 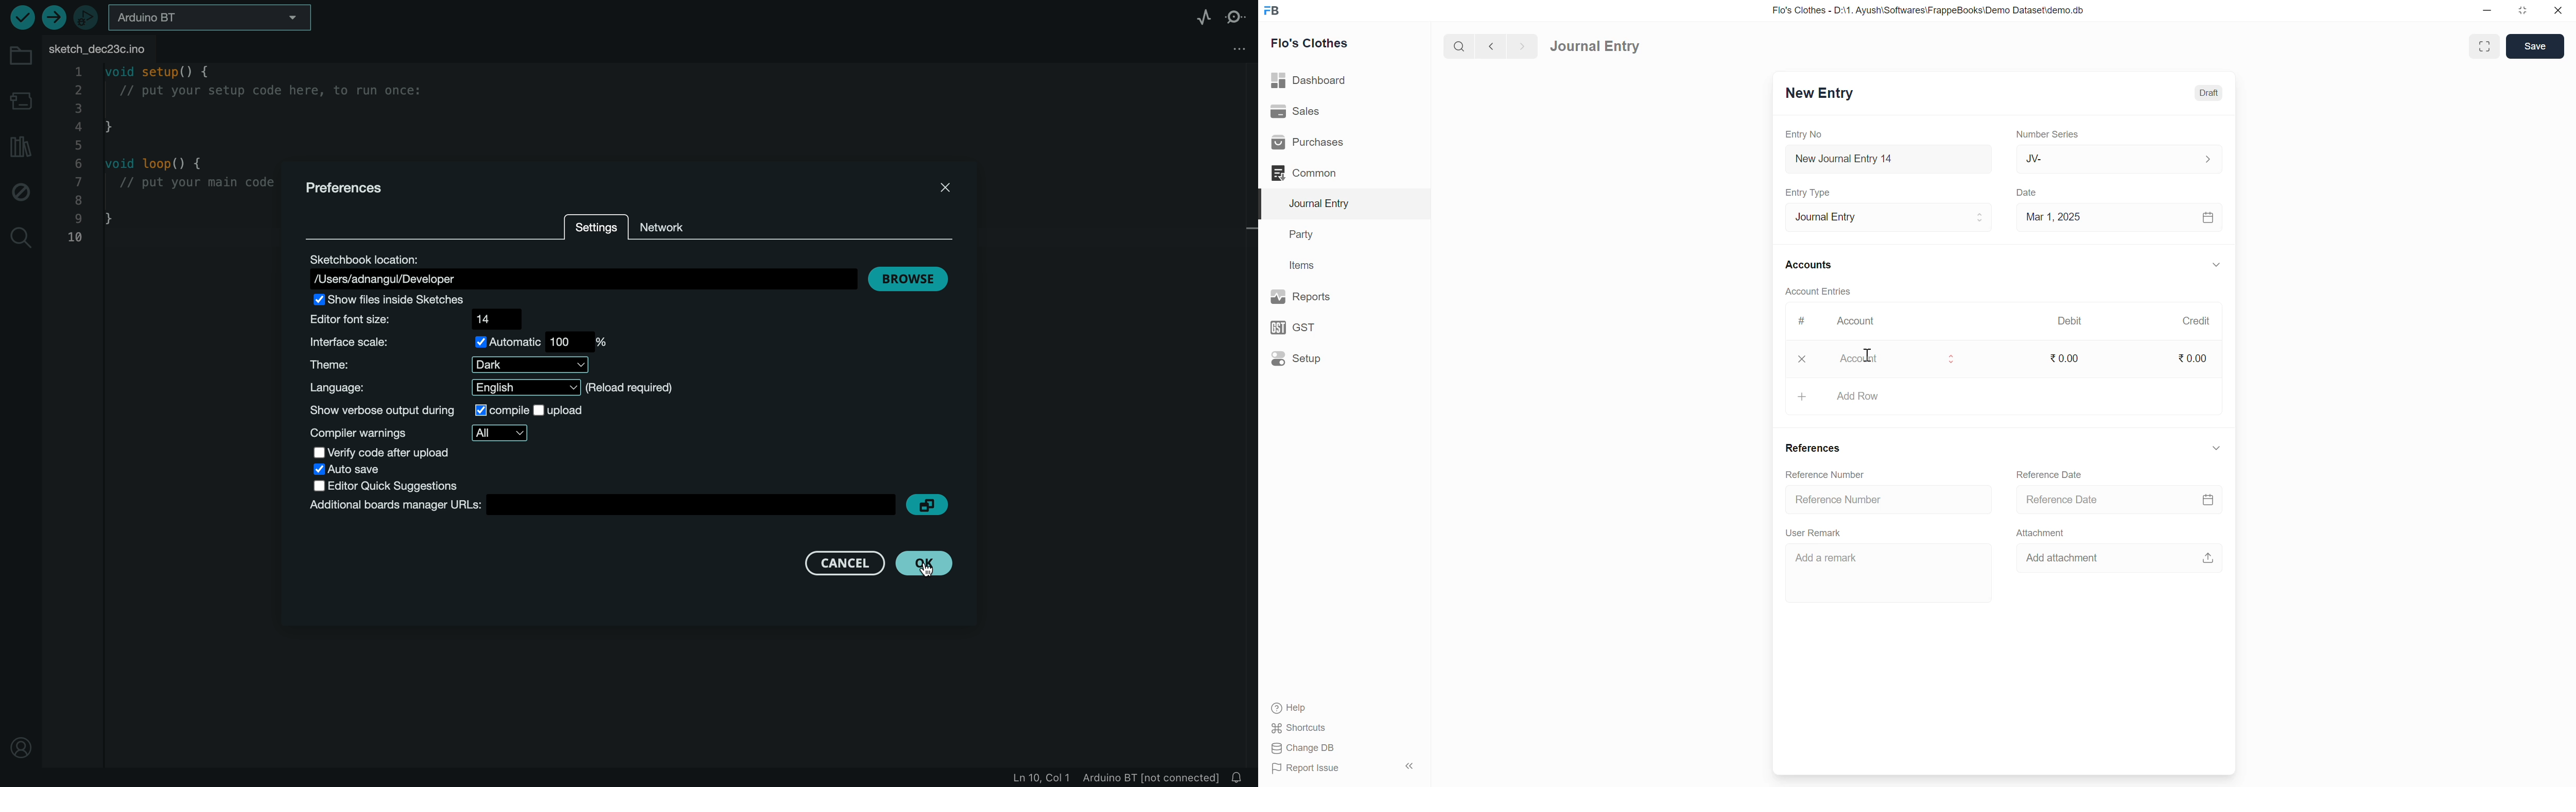 What do you see at coordinates (1816, 531) in the screenshot?
I see `User Remark` at bounding box center [1816, 531].